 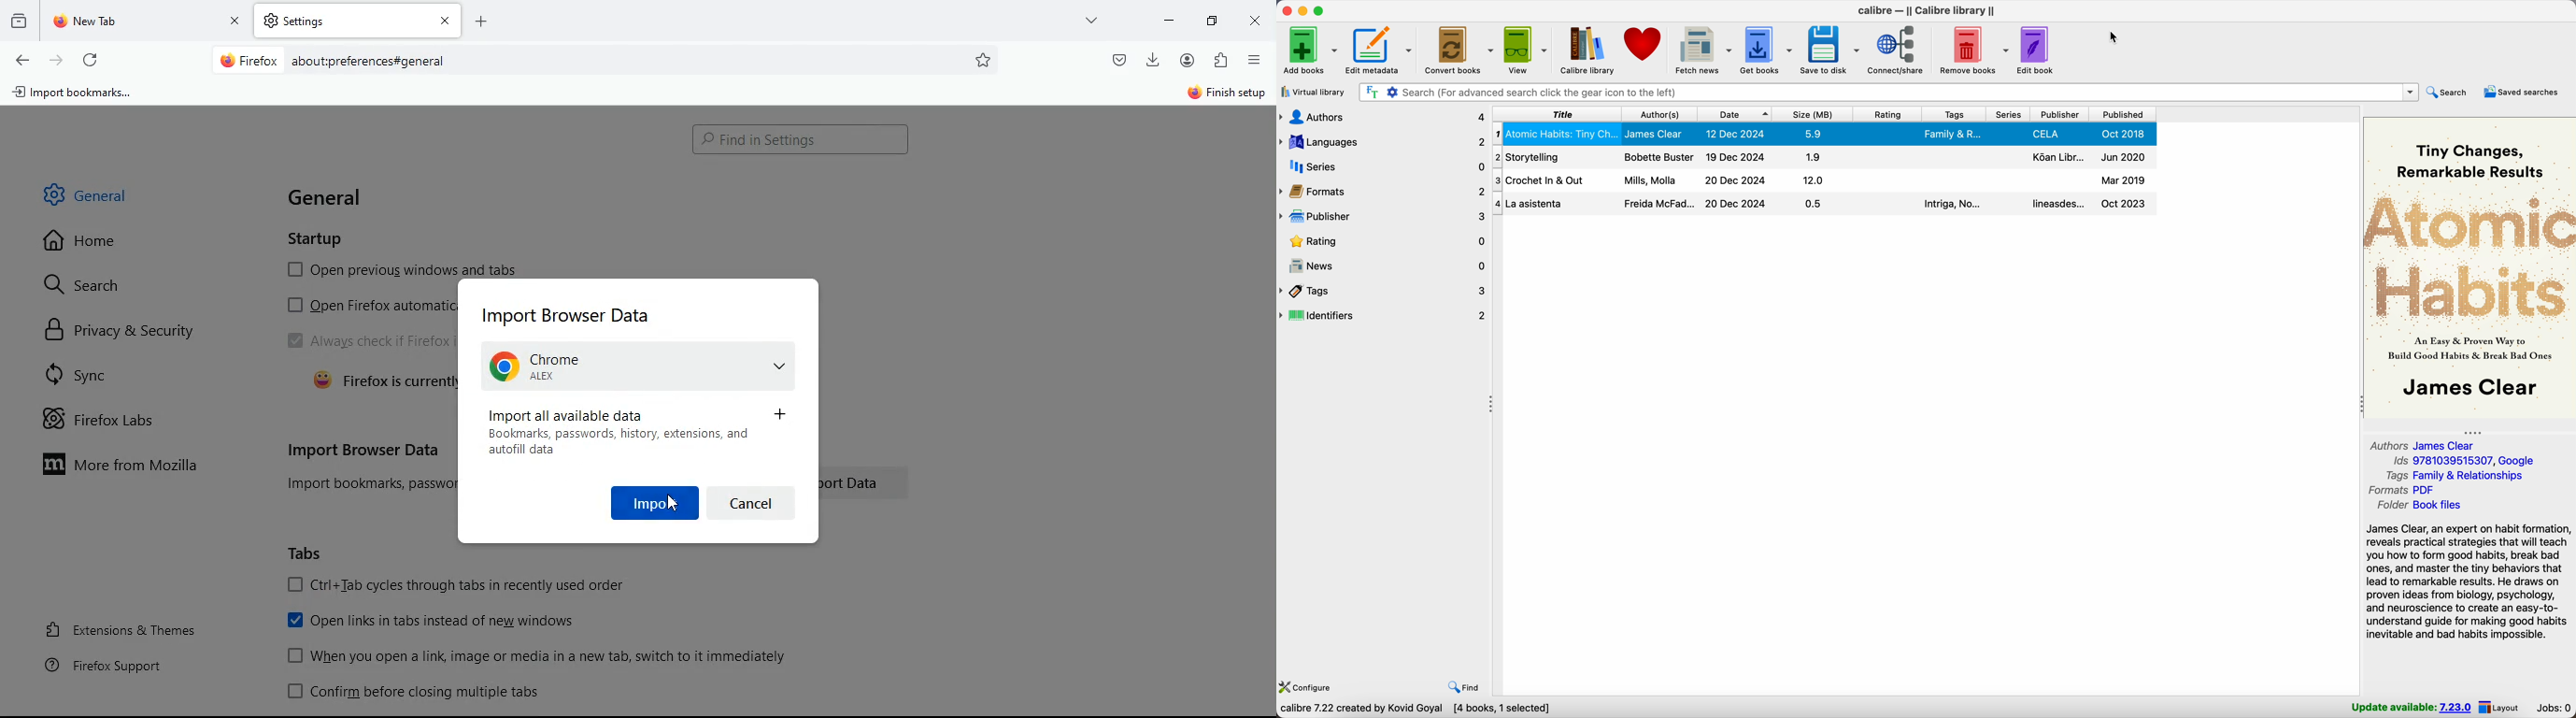 What do you see at coordinates (1557, 114) in the screenshot?
I see `title` at bounding box center [1557, 114].